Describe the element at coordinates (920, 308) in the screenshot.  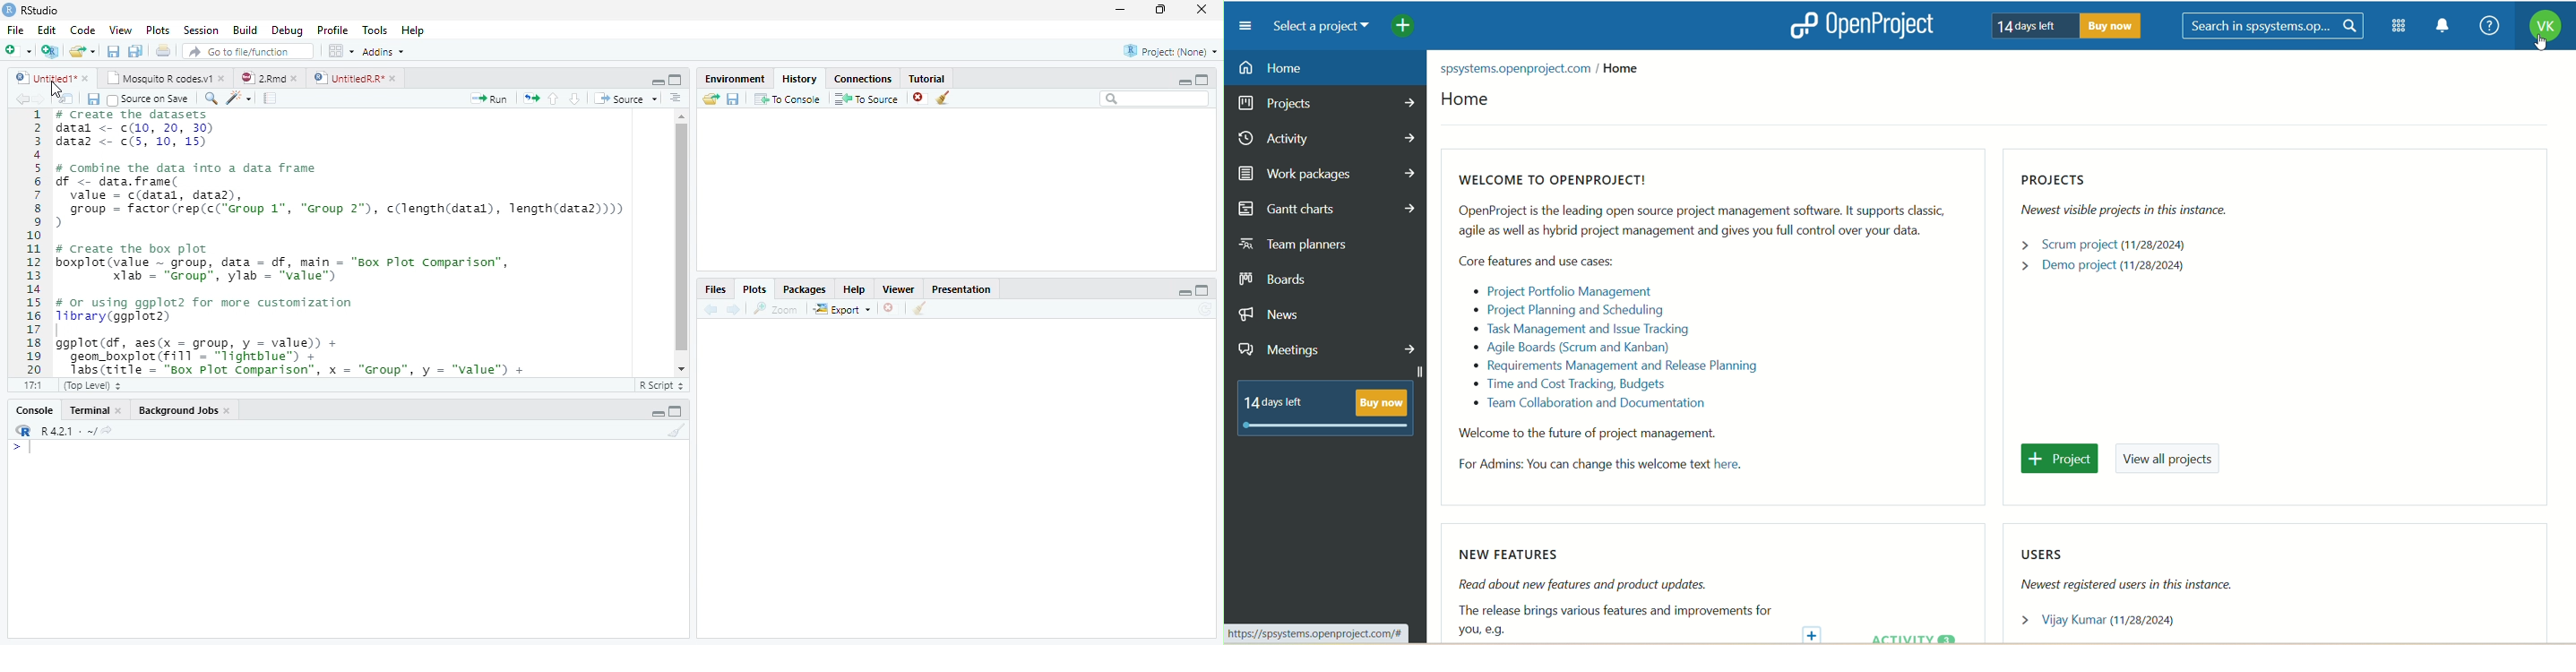
I see `Clear all plots` at that location.